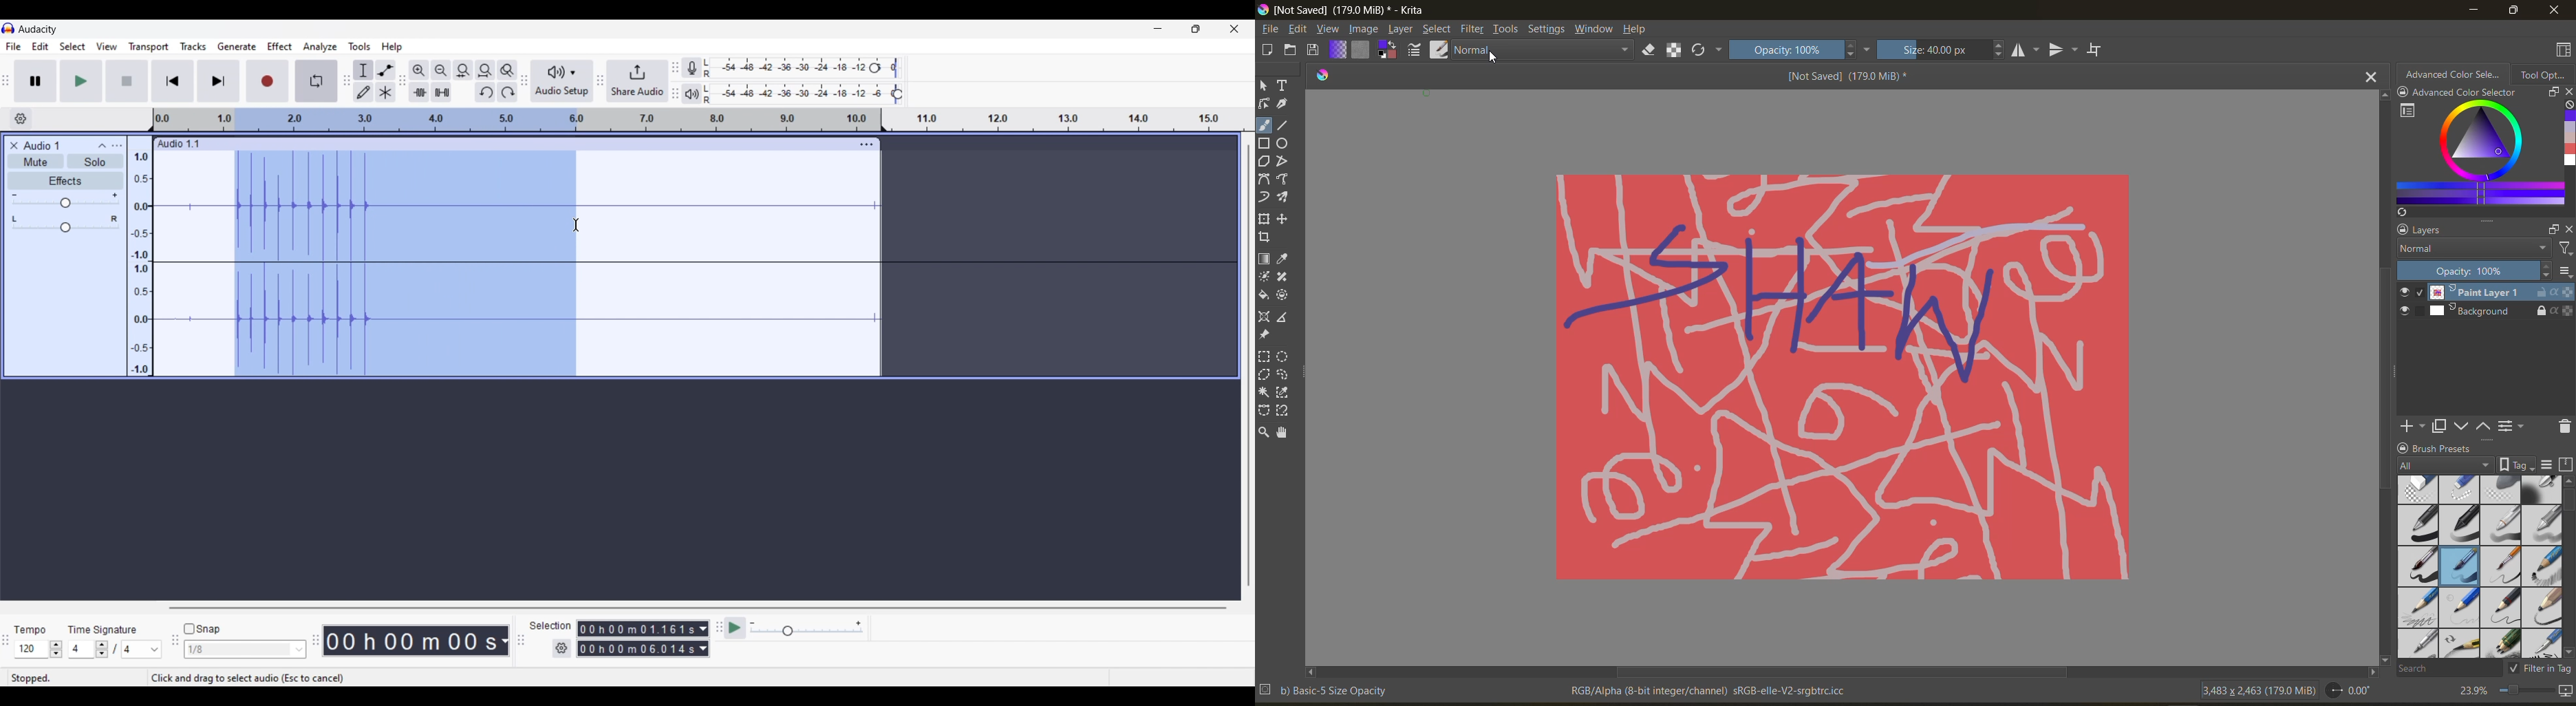 The width and height of the screenshot is (2576, 728). Describe the element at coordinates (173, 80) in the screenshot. I see `Skip/Select to start` at that location.